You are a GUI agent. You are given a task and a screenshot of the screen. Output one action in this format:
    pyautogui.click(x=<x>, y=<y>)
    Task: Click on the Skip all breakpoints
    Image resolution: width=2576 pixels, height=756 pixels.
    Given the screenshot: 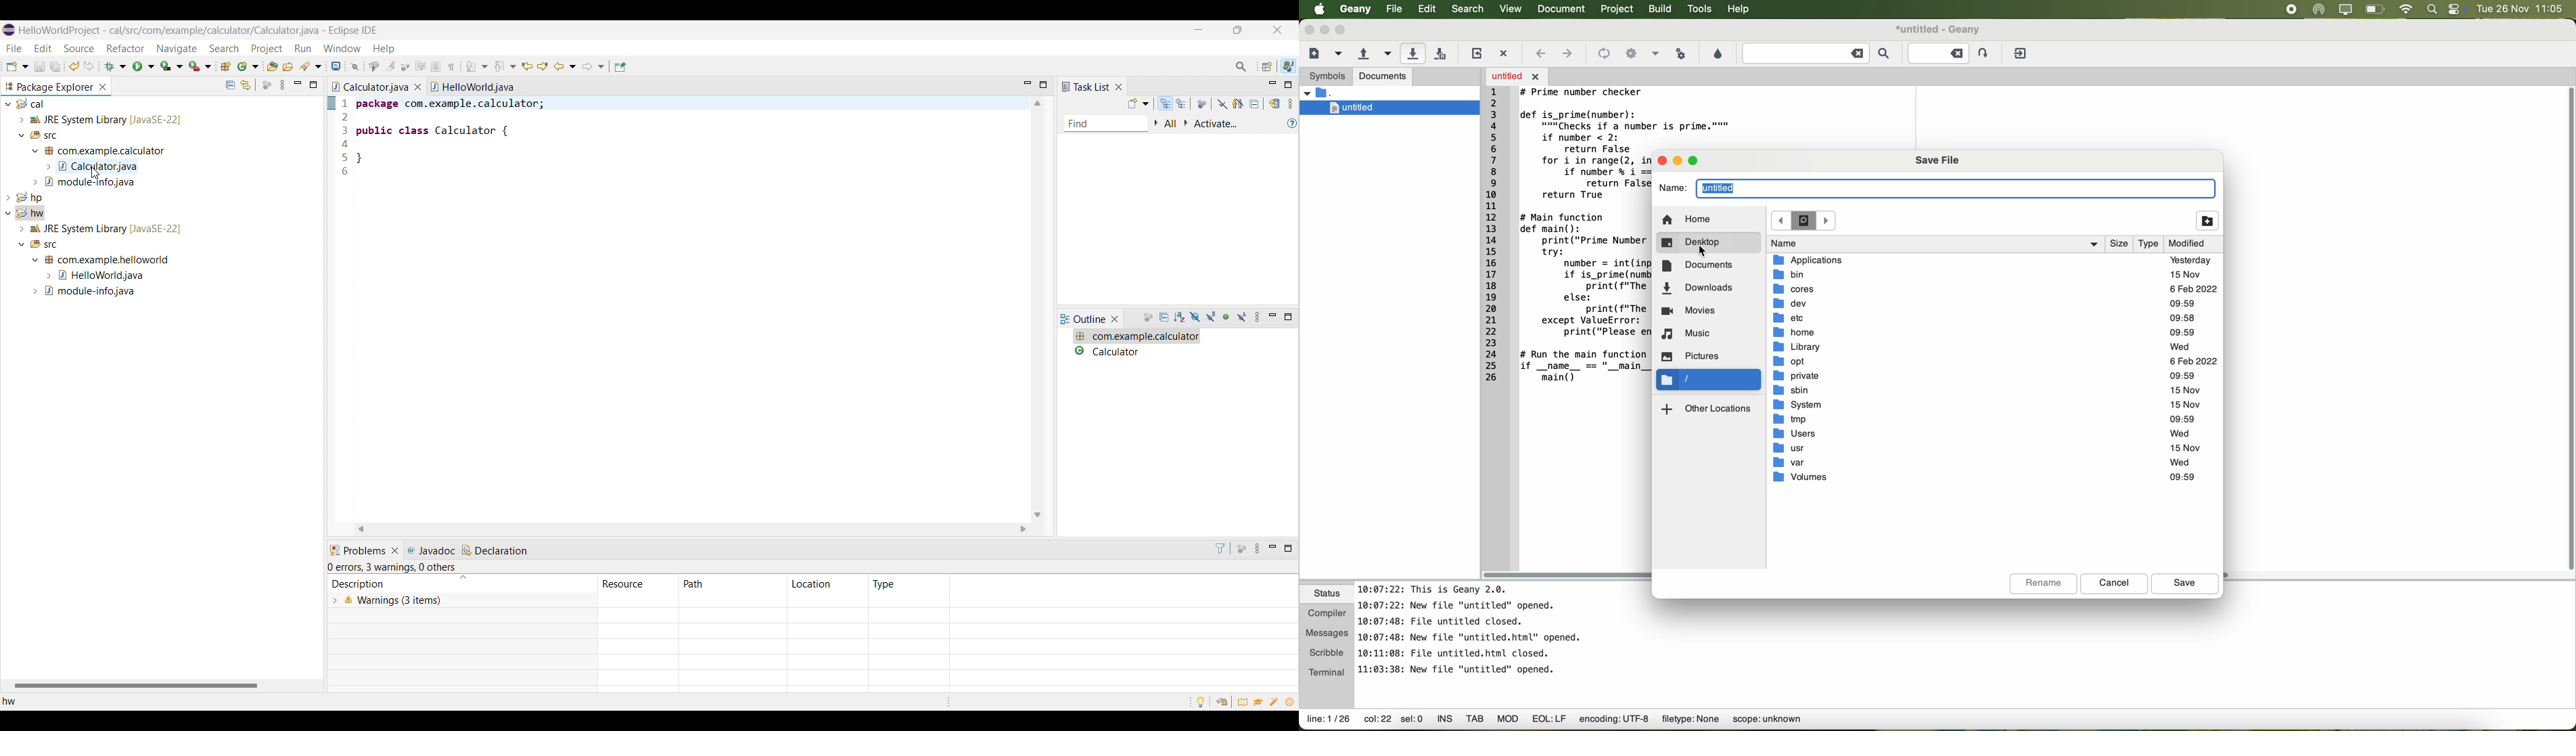 What is the action you would take?
    pyautogui.click(x=354, y=67)
    